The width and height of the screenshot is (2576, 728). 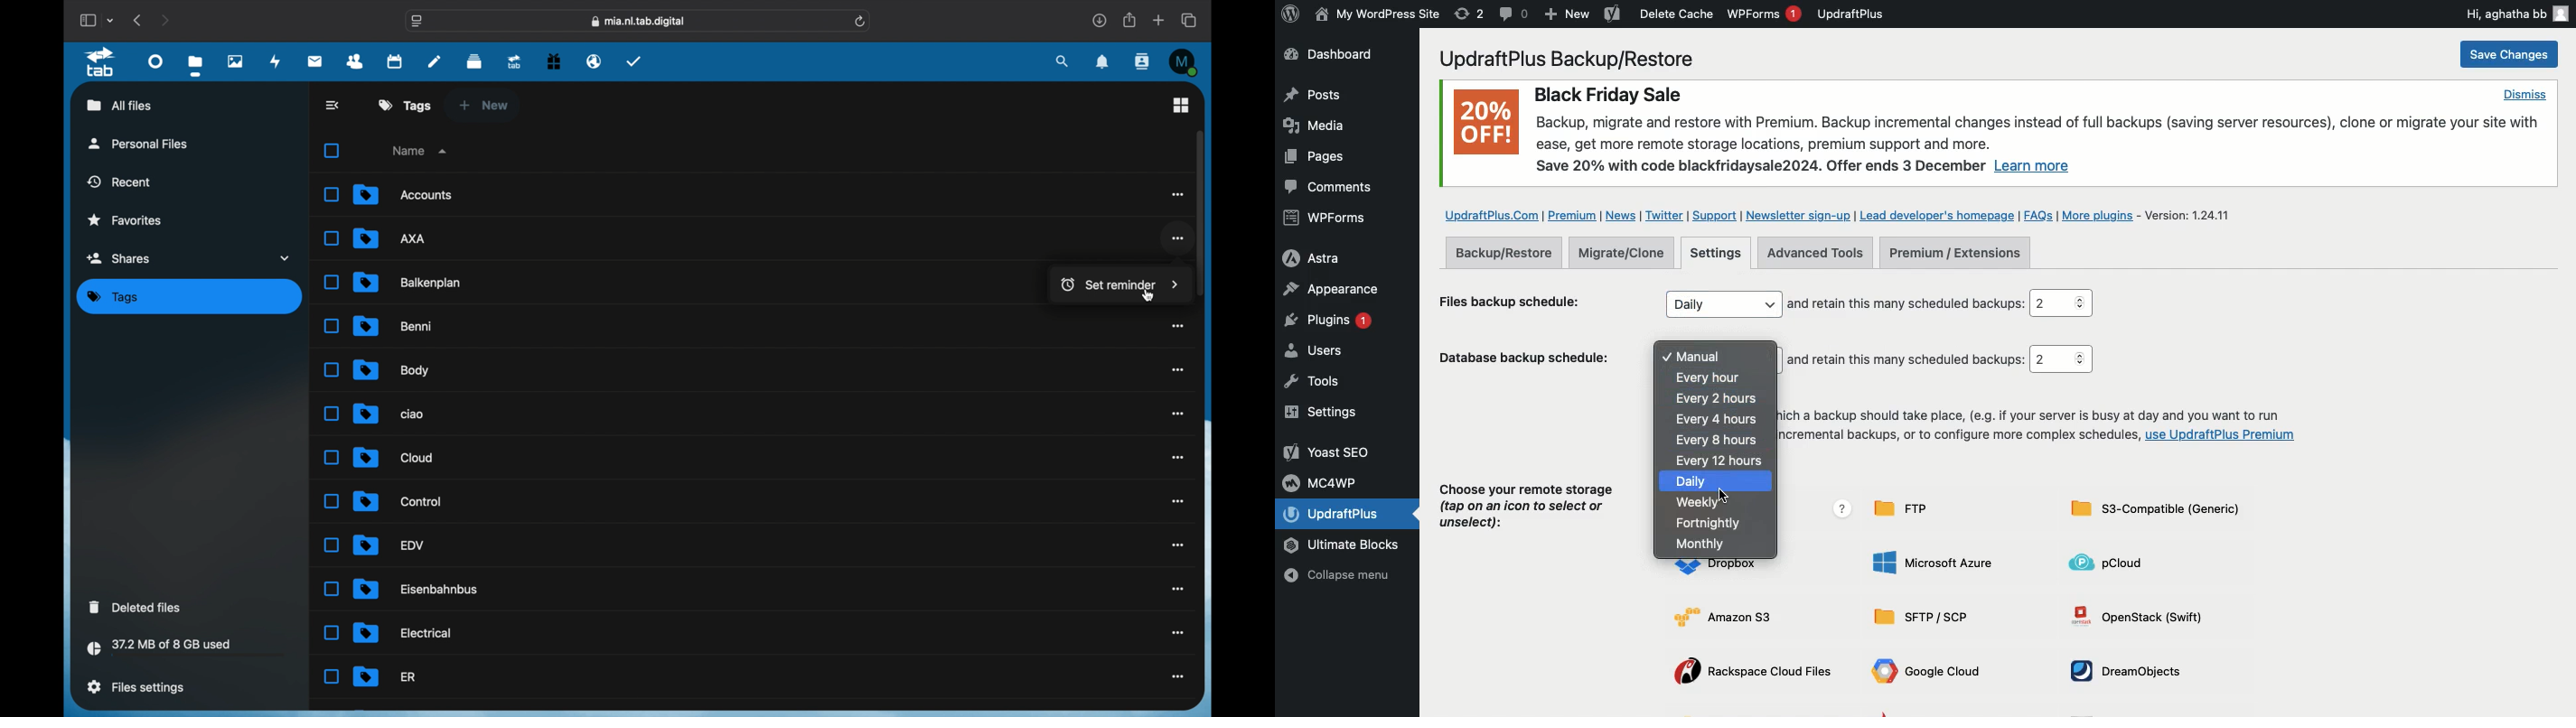 I want to click on show tab overview, so click(x=1191, y=20).